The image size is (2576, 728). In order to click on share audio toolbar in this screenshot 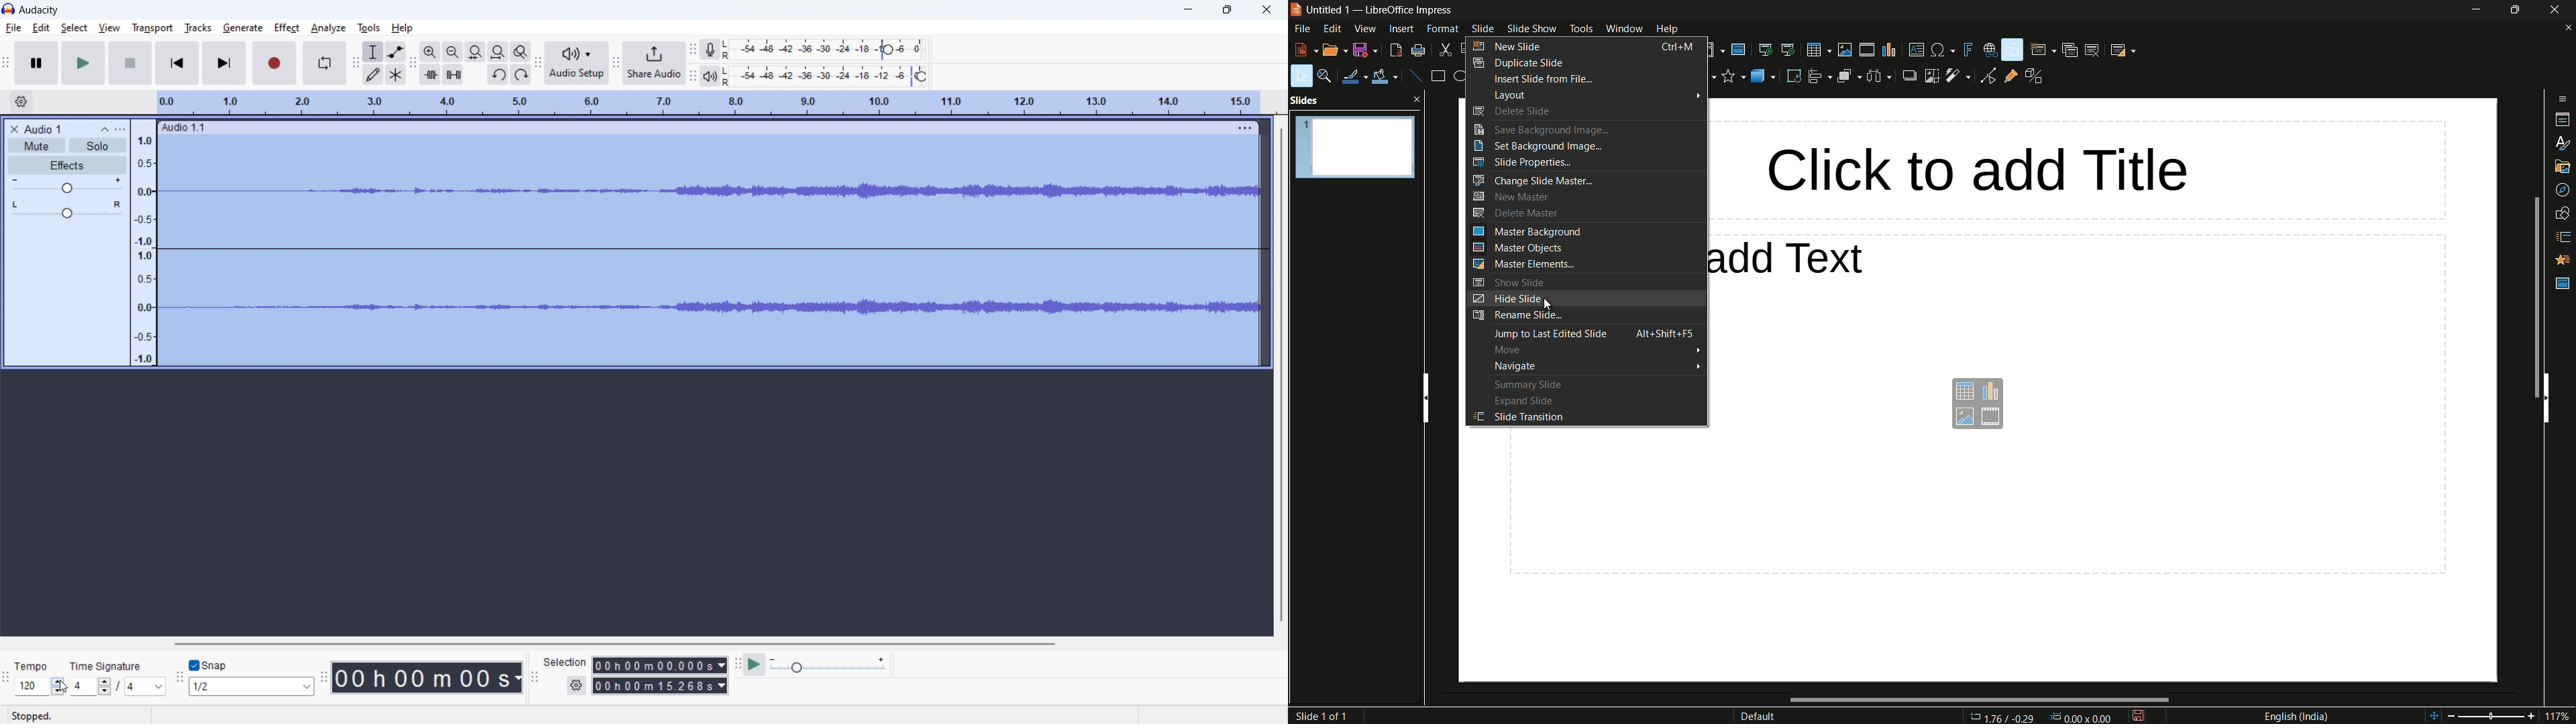, I will do `click(616, 62)`.